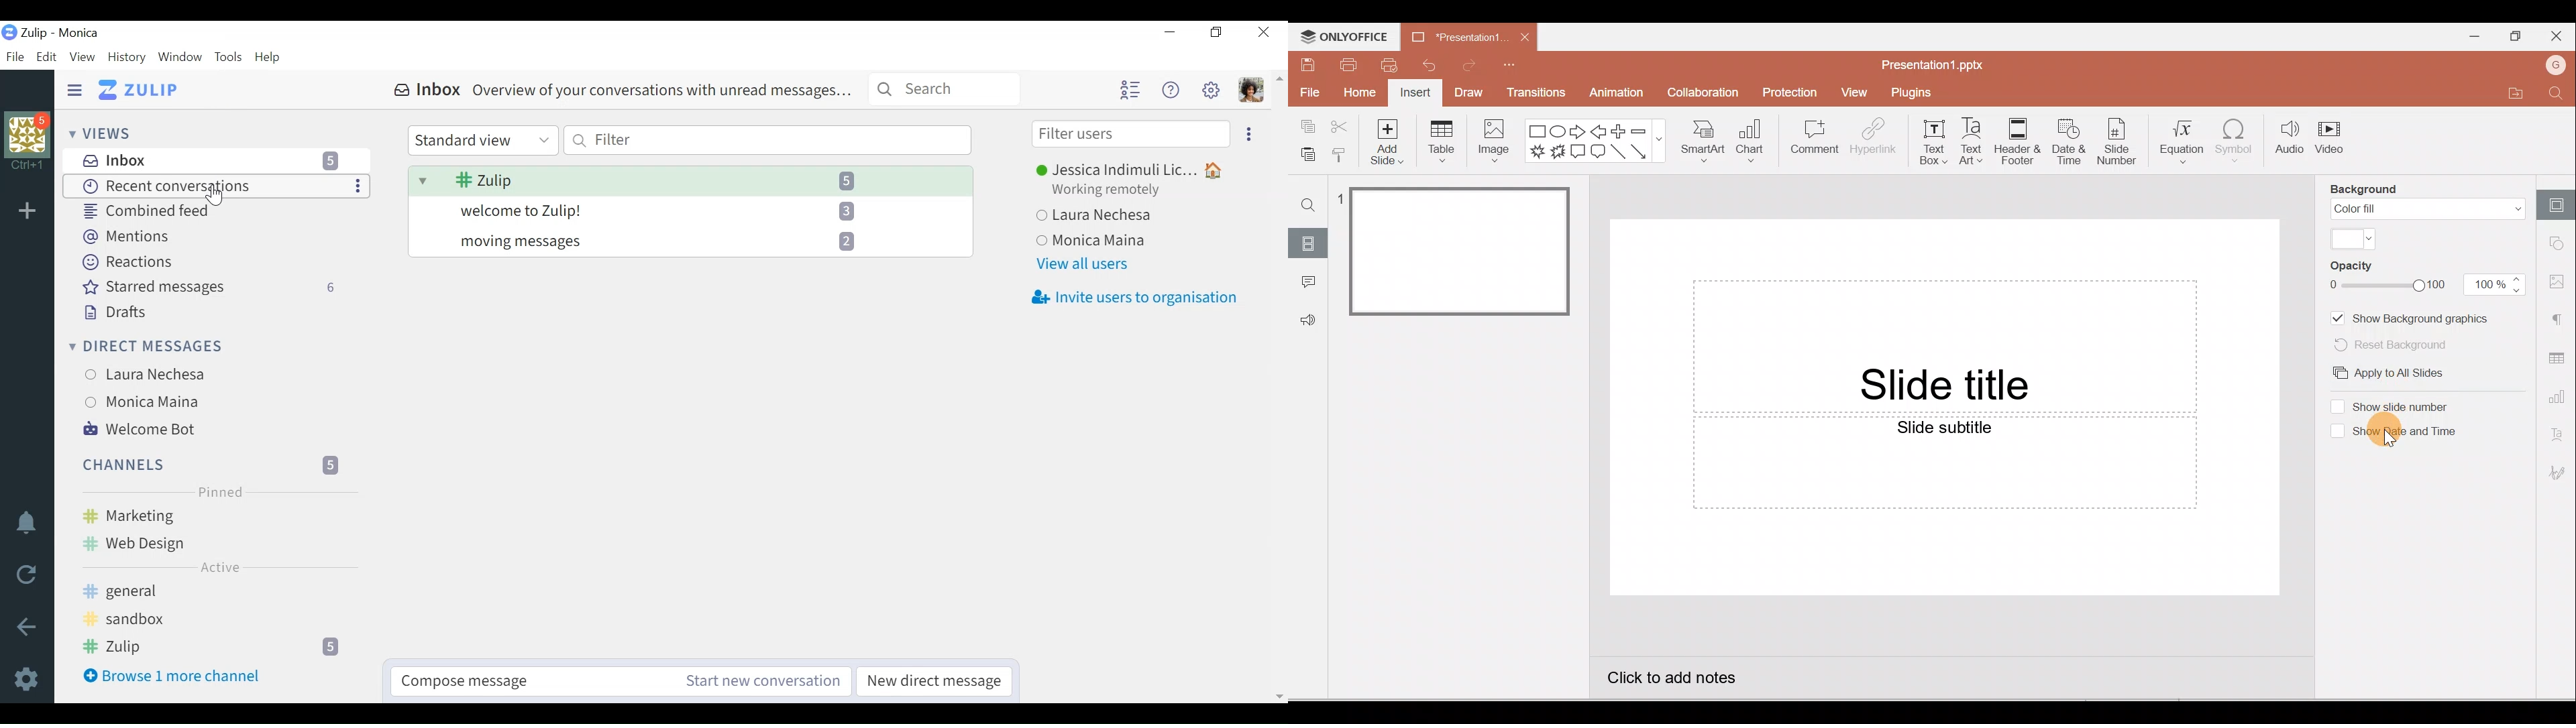  What do you see at coordinates (1389, 64) in the screenshot?
I see `Quick print` at bounding box center [1389, 64].